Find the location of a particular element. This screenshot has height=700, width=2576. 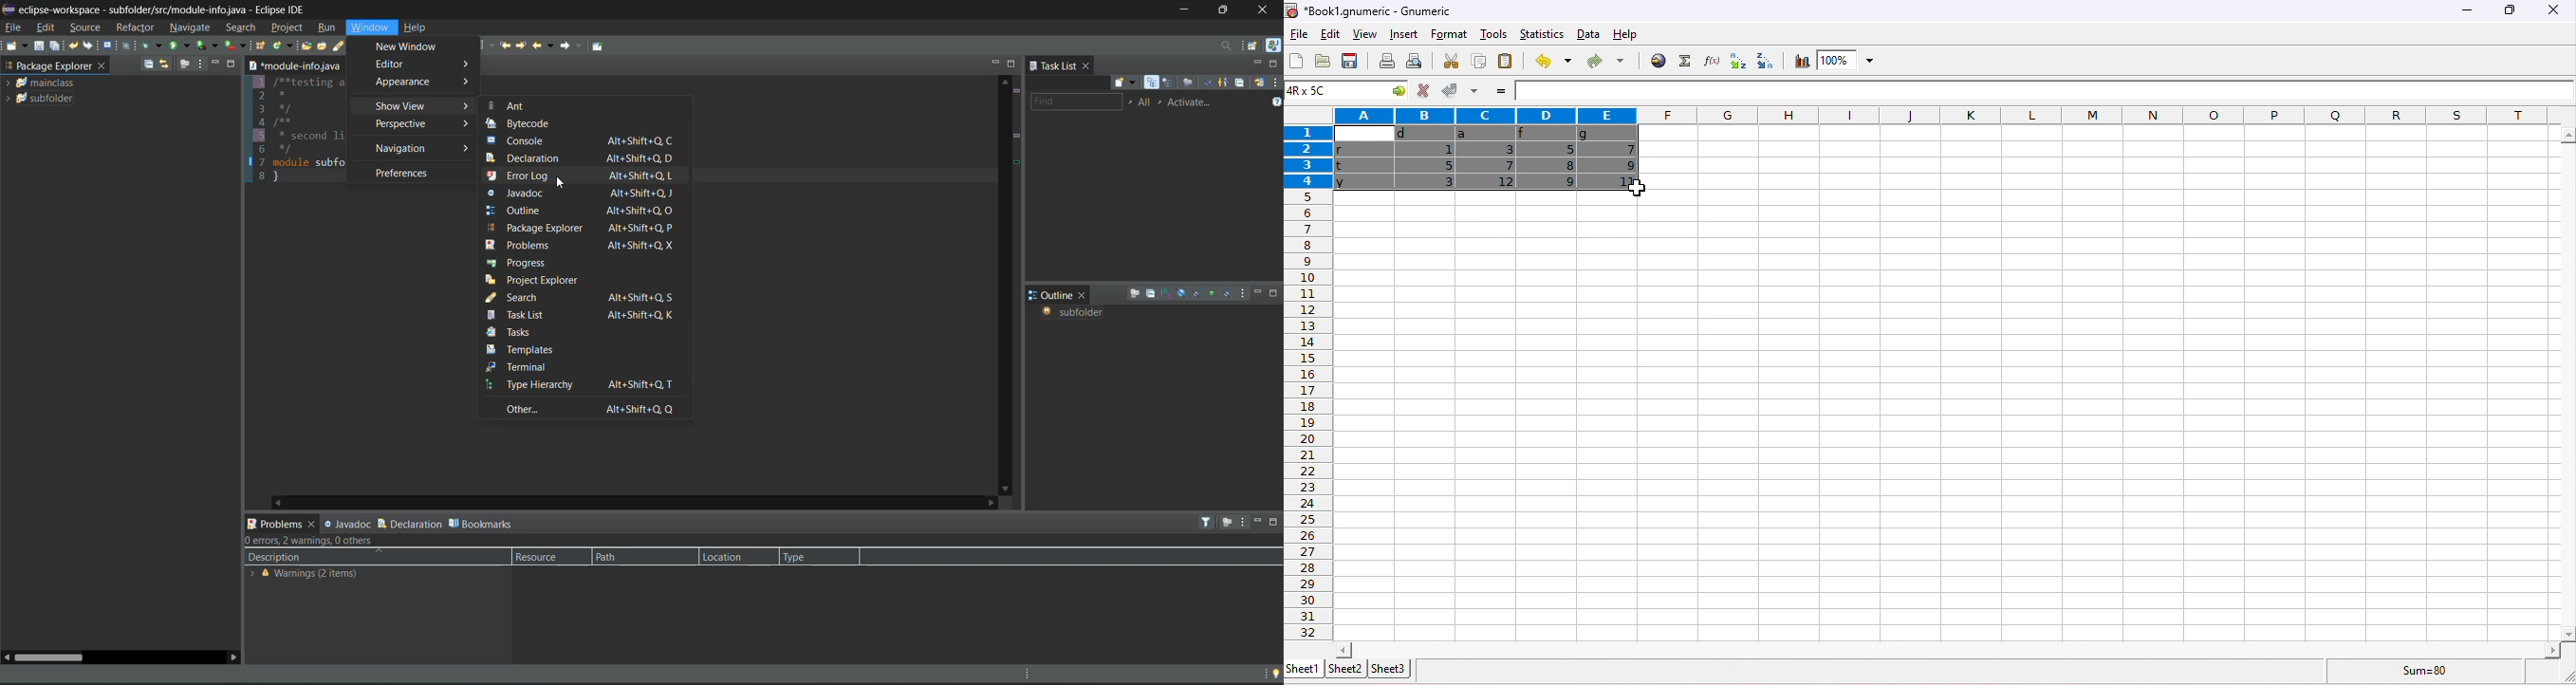

new task is located at coordinates (1130, 82).